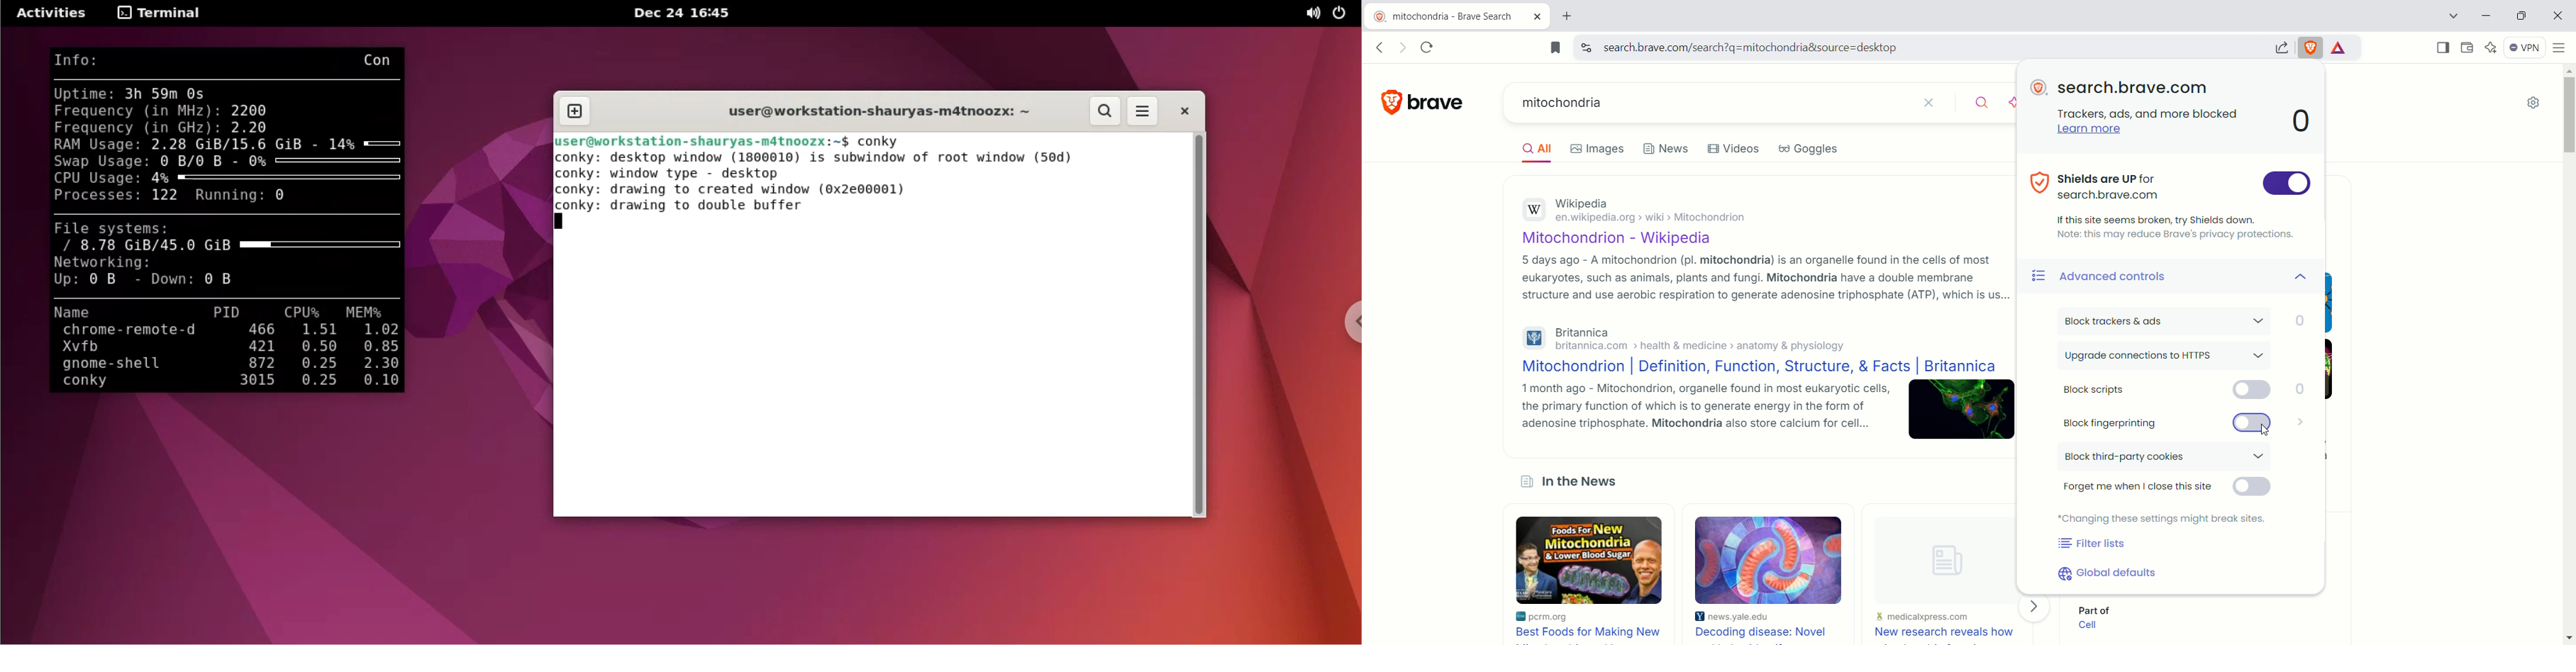 This screenshot has height=672, width=2576. What do you see at coordinates (2112, 573) in the screenshot?
I see `global default` at bounding box center [2112, 573].